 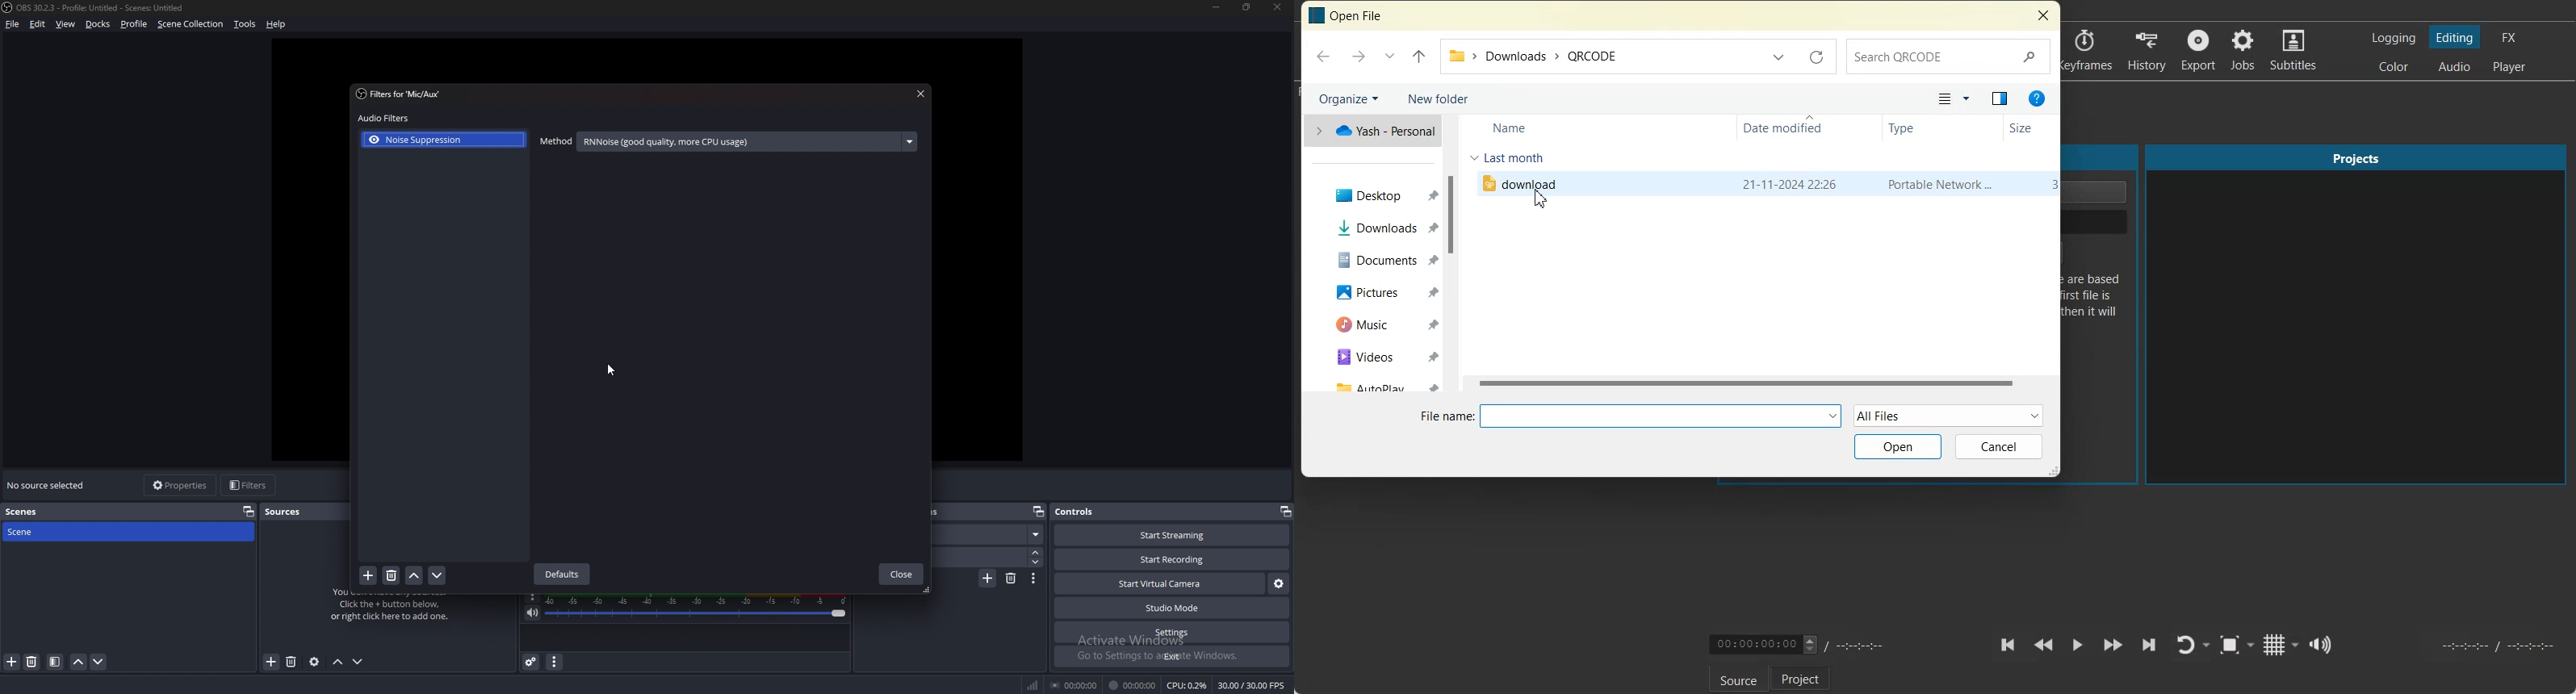 I want to click on defaults, so click(x=563, y=575).